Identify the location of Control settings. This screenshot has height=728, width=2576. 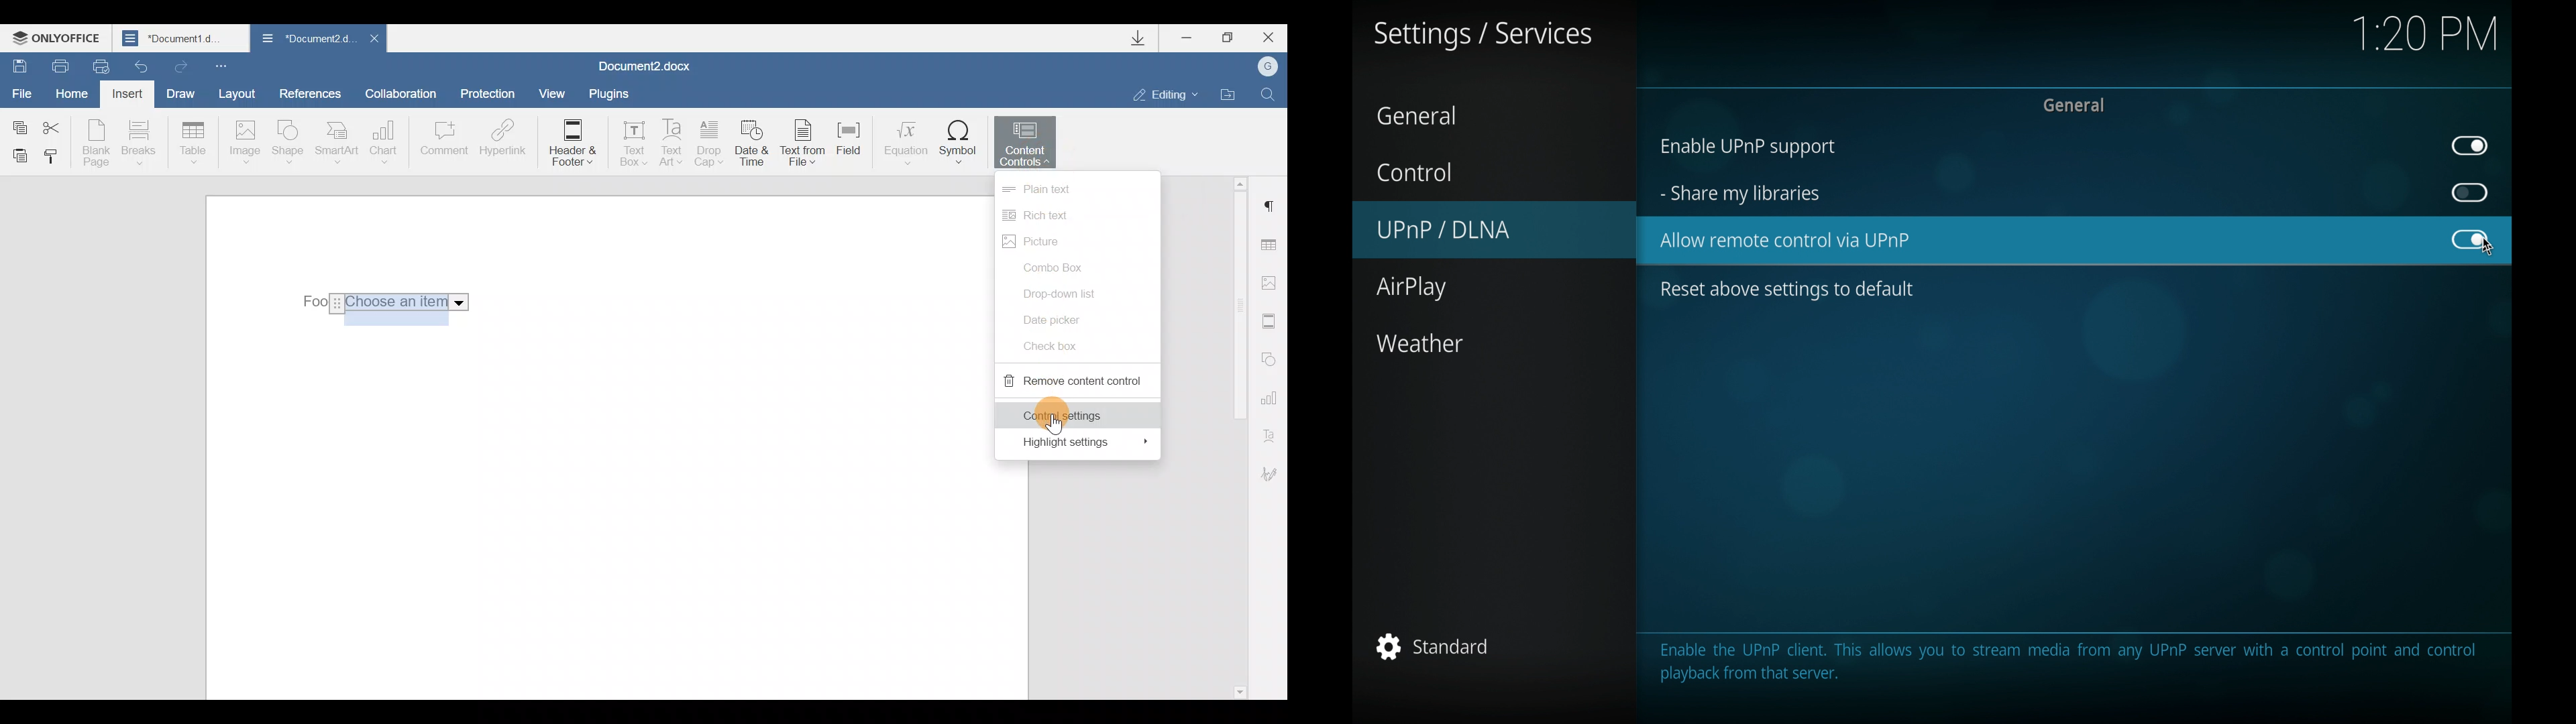
(1075, 413).